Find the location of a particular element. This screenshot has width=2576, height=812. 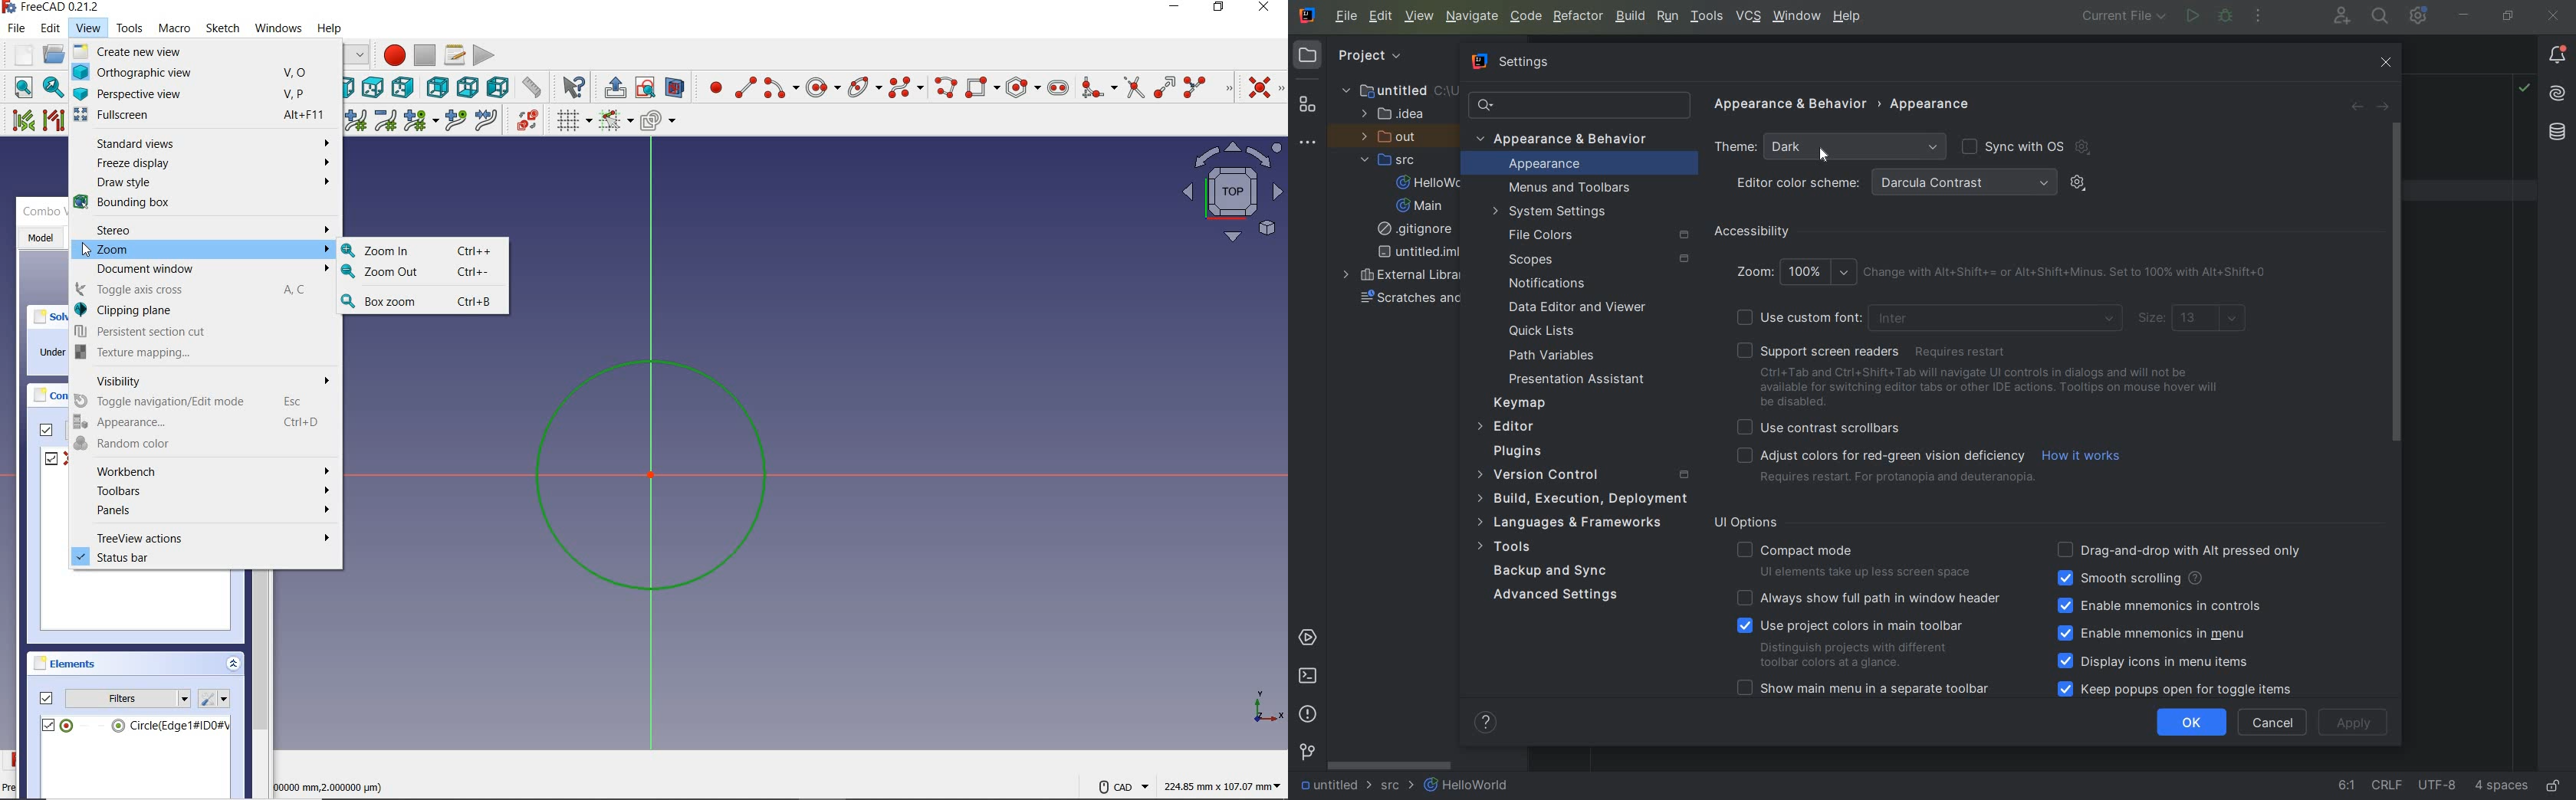

Zoom Out is located at coordinates (423, 273).